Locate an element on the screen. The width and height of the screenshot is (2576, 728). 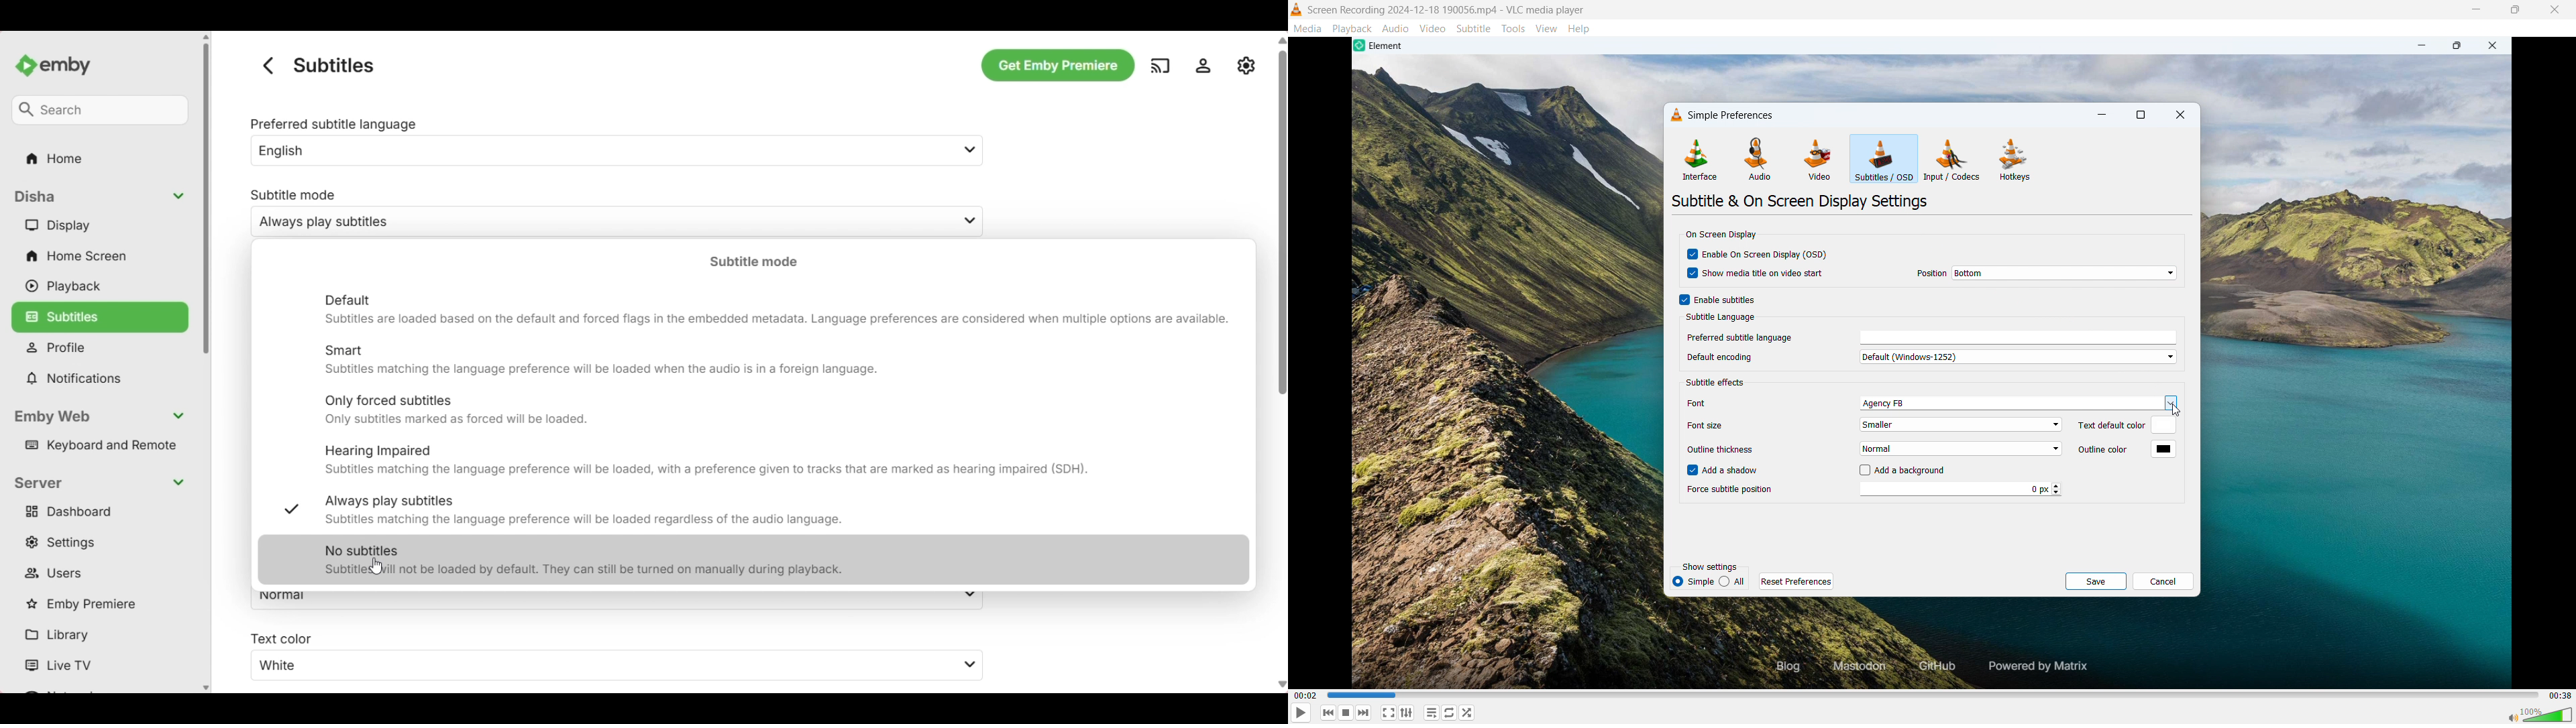
subtitle is located at coordinates (1474, 28).